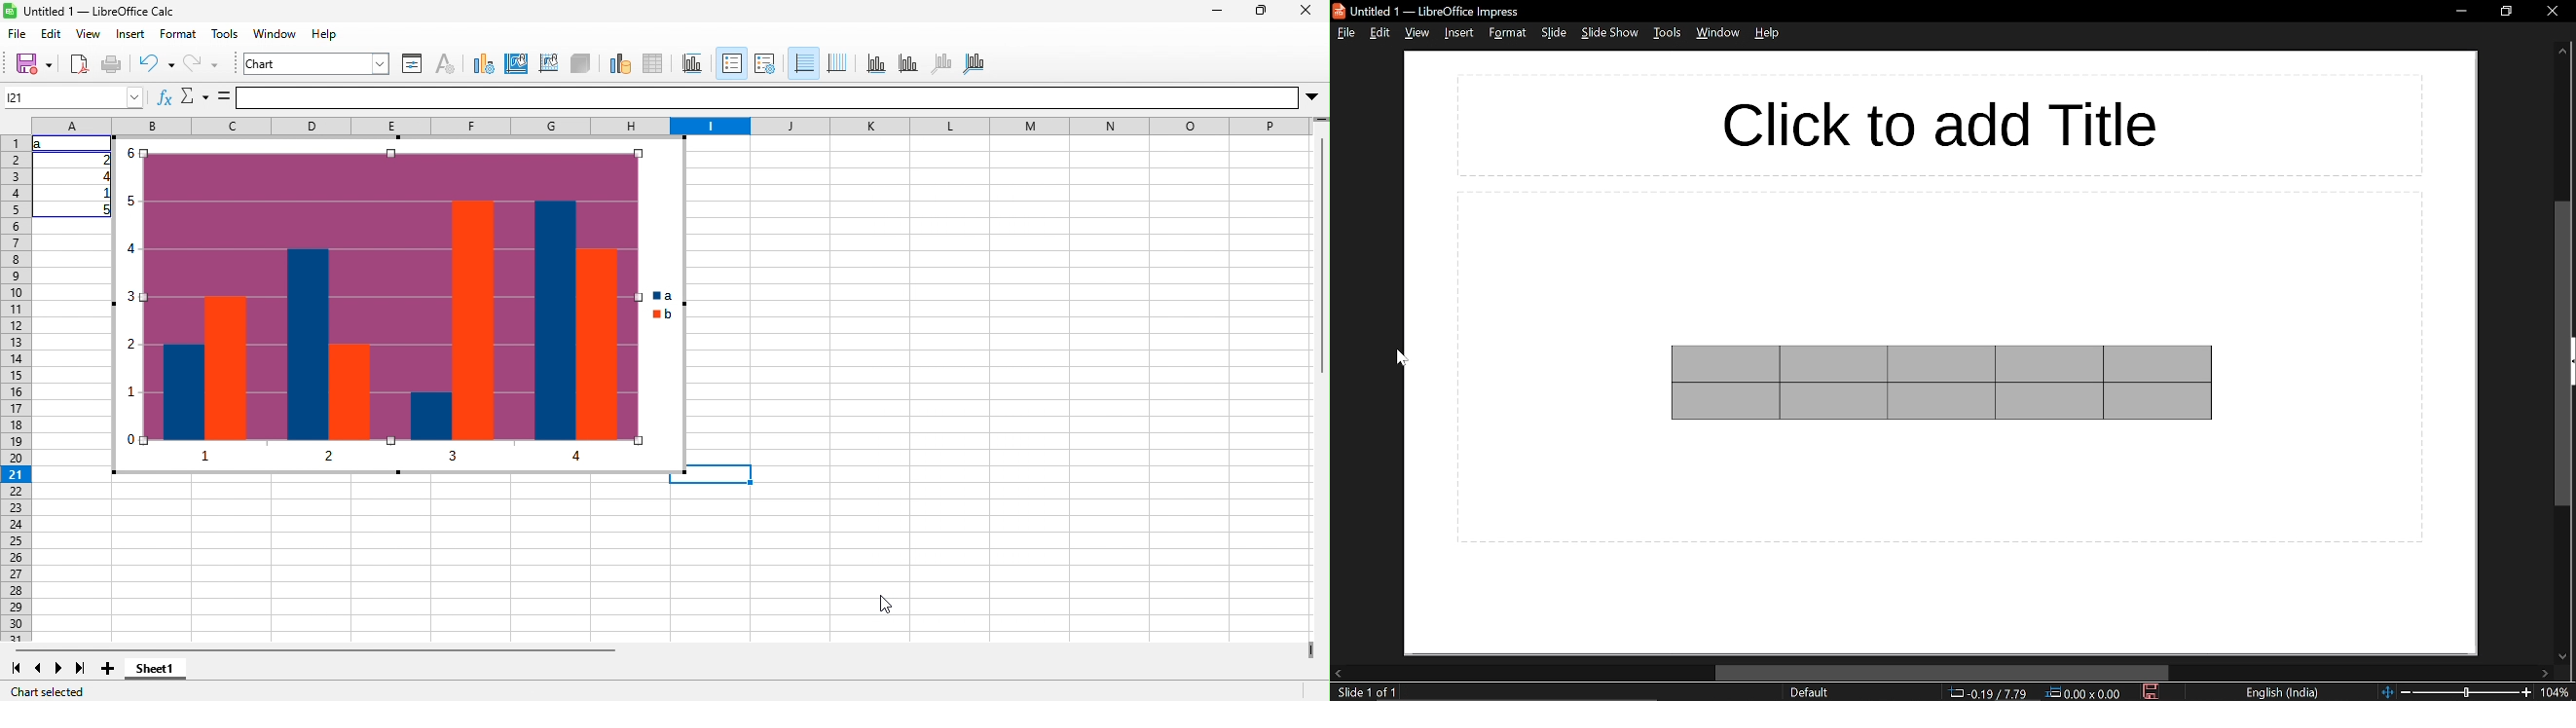 The height and width of the screenshot is (728, 2576). What do you see at coordinates (74, 97) in the screenshot?
I see `Cell name box` at bounding box center [74, 97].